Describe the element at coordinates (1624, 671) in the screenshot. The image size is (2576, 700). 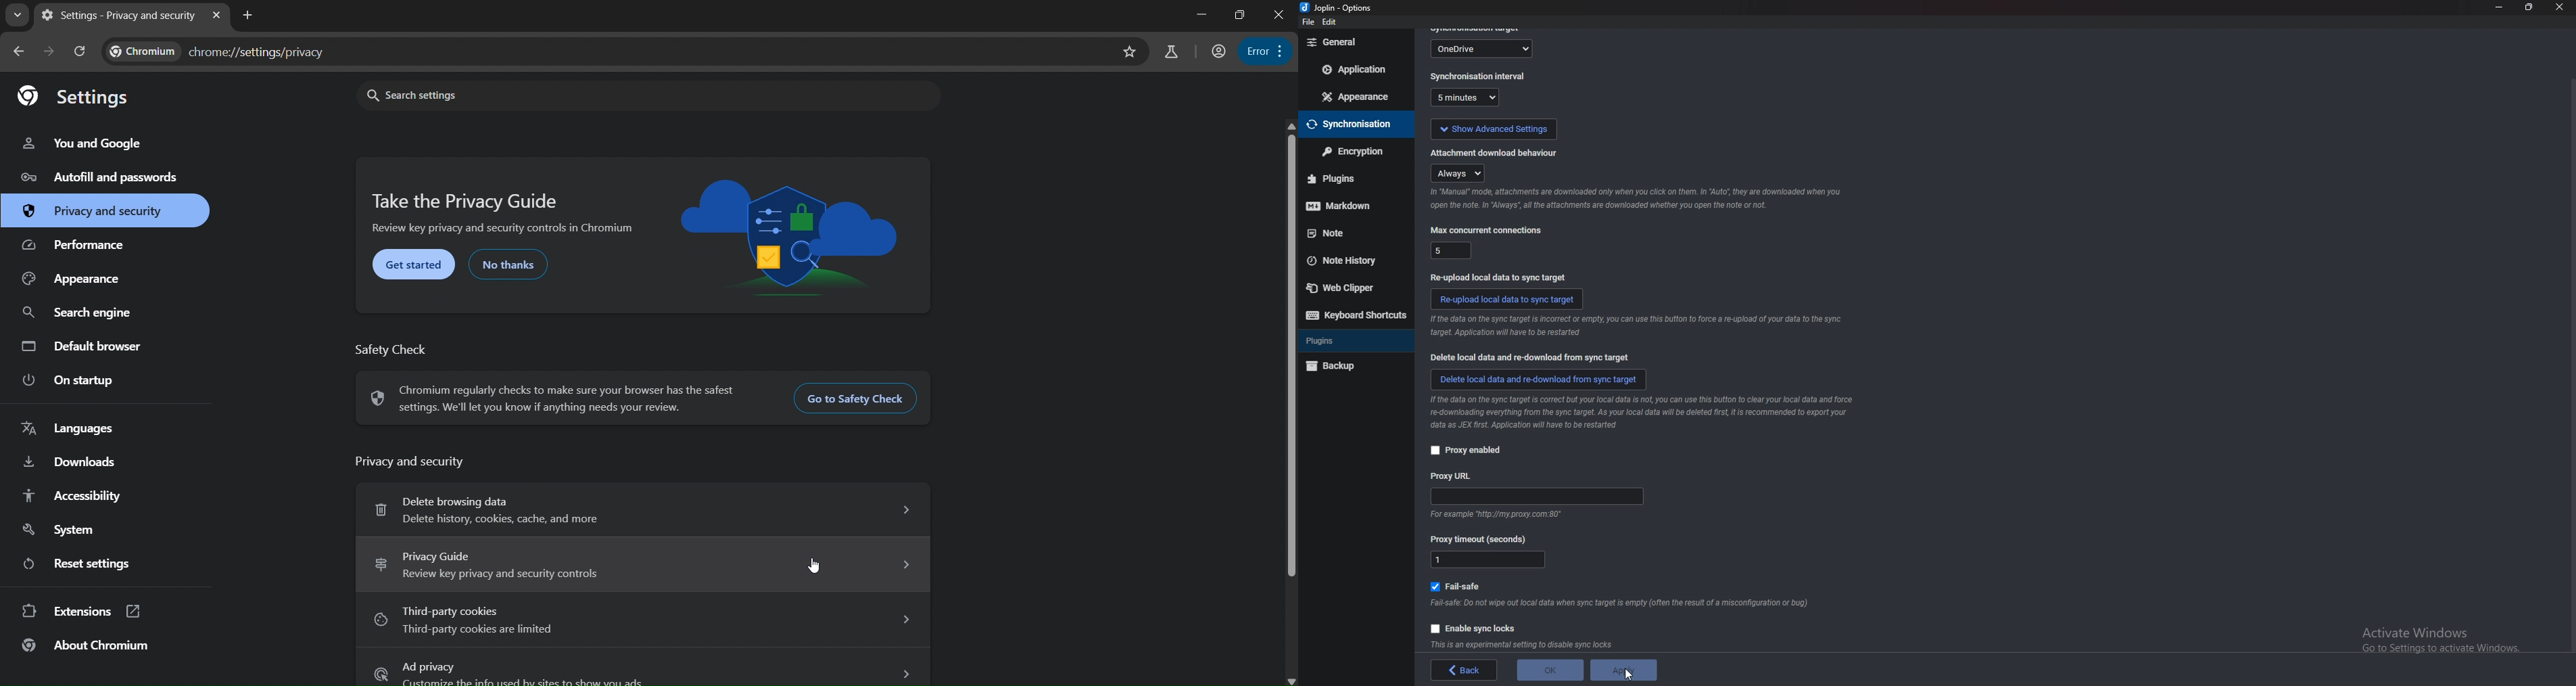
I see `apply` at that location.